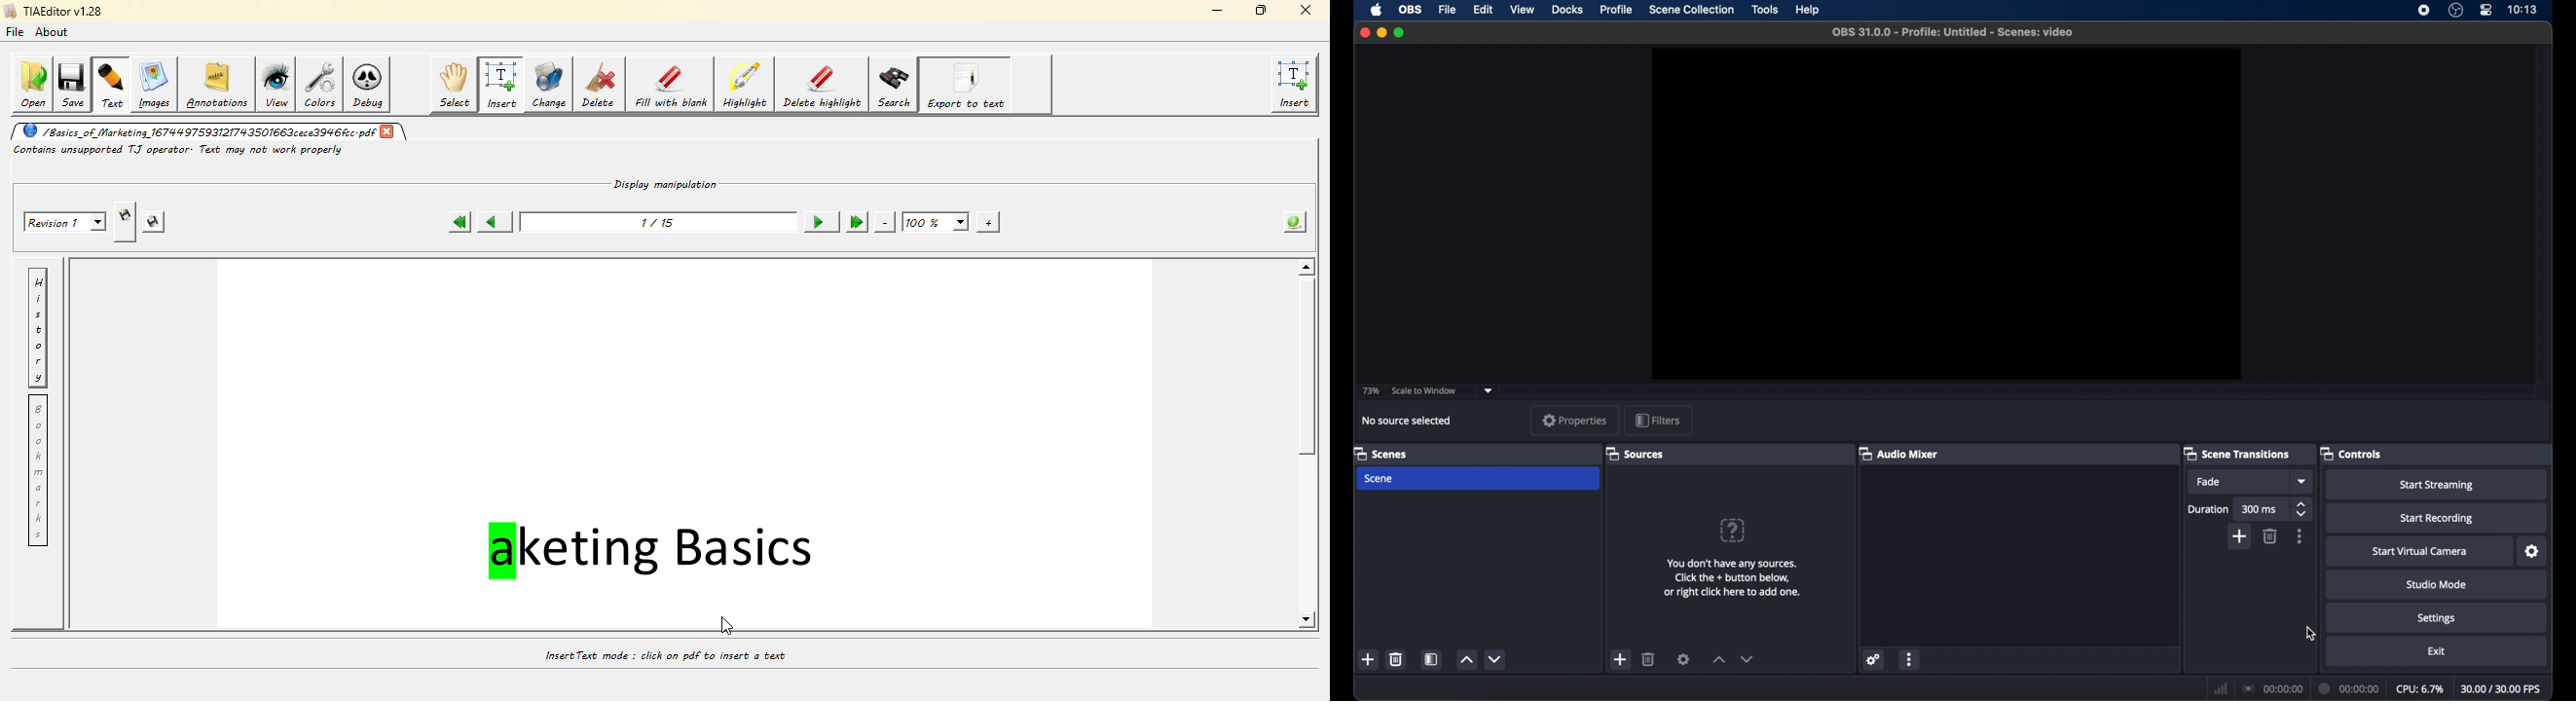  Describe the element at coordinates (1371, 391) in the screenshot. I see `73%` at that location.